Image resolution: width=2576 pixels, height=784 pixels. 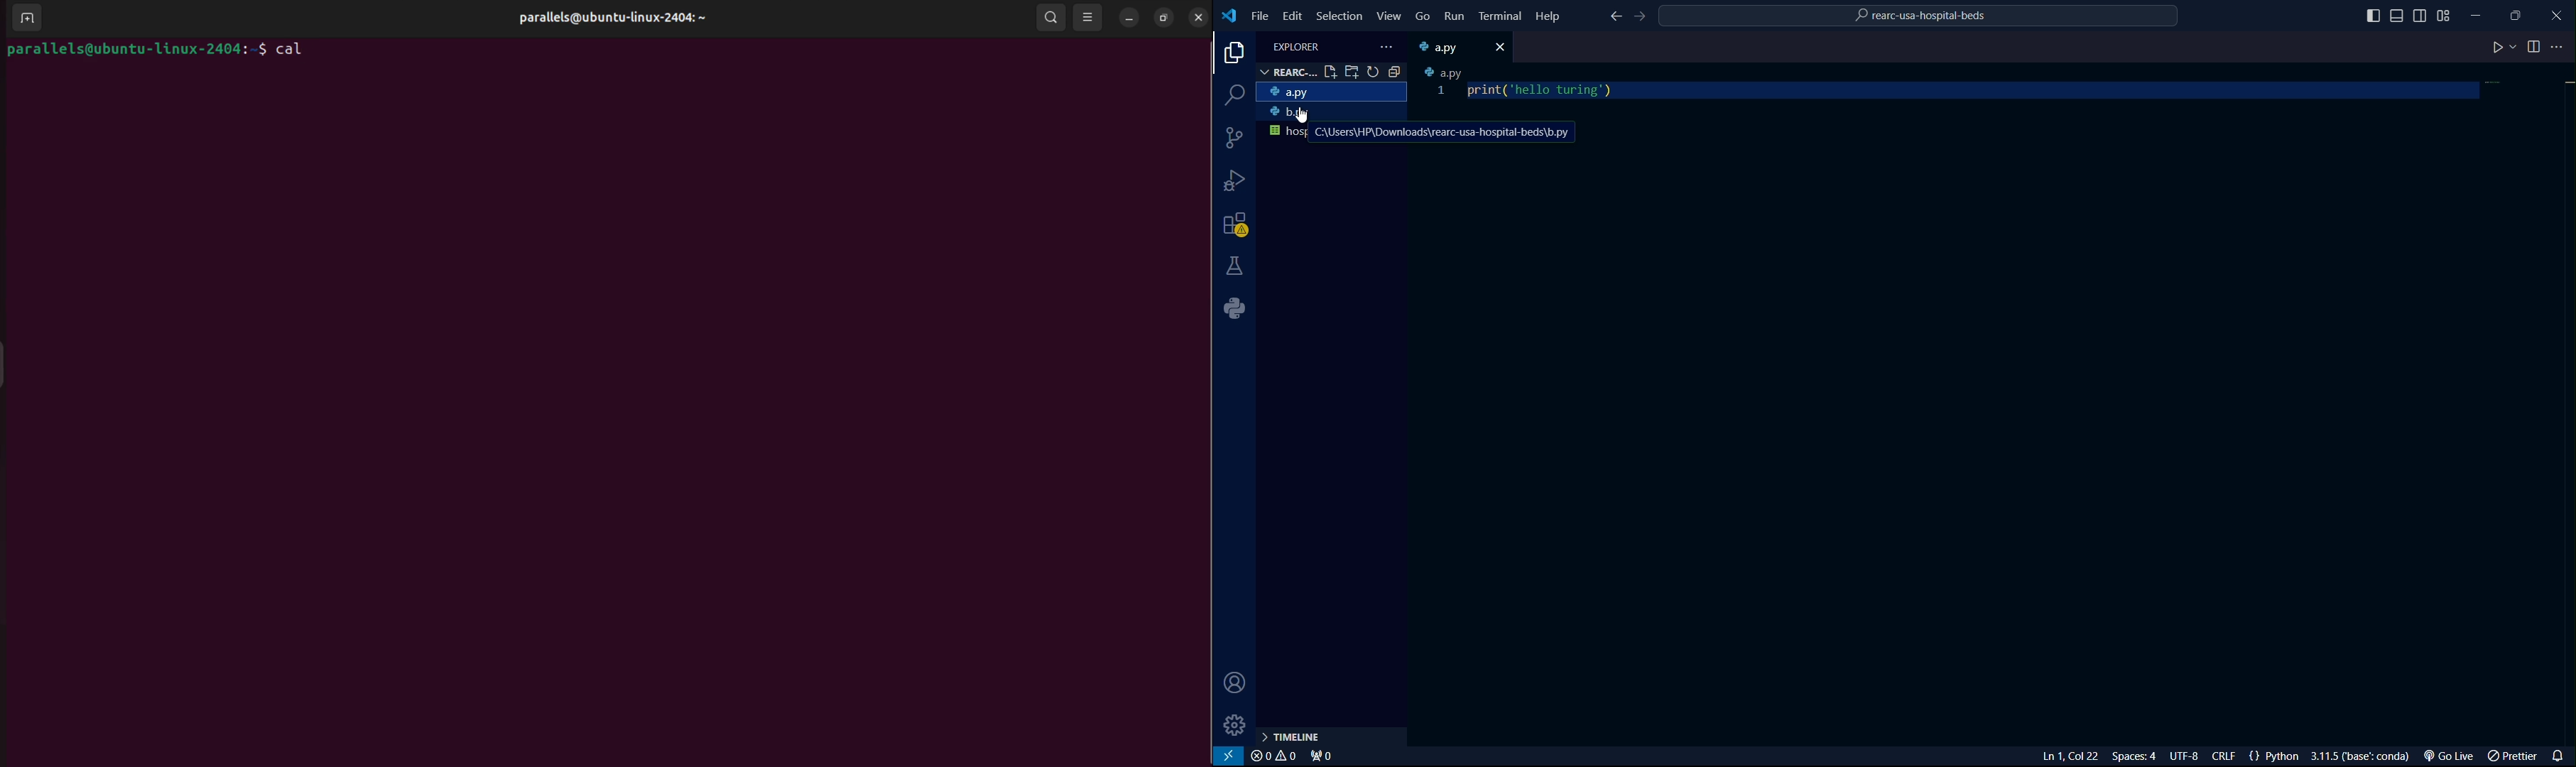 What do you see at coordinates (2072, 756) in the screenshot?
I see `Ln 1, Col 22` at bounding box center [2072, 756].